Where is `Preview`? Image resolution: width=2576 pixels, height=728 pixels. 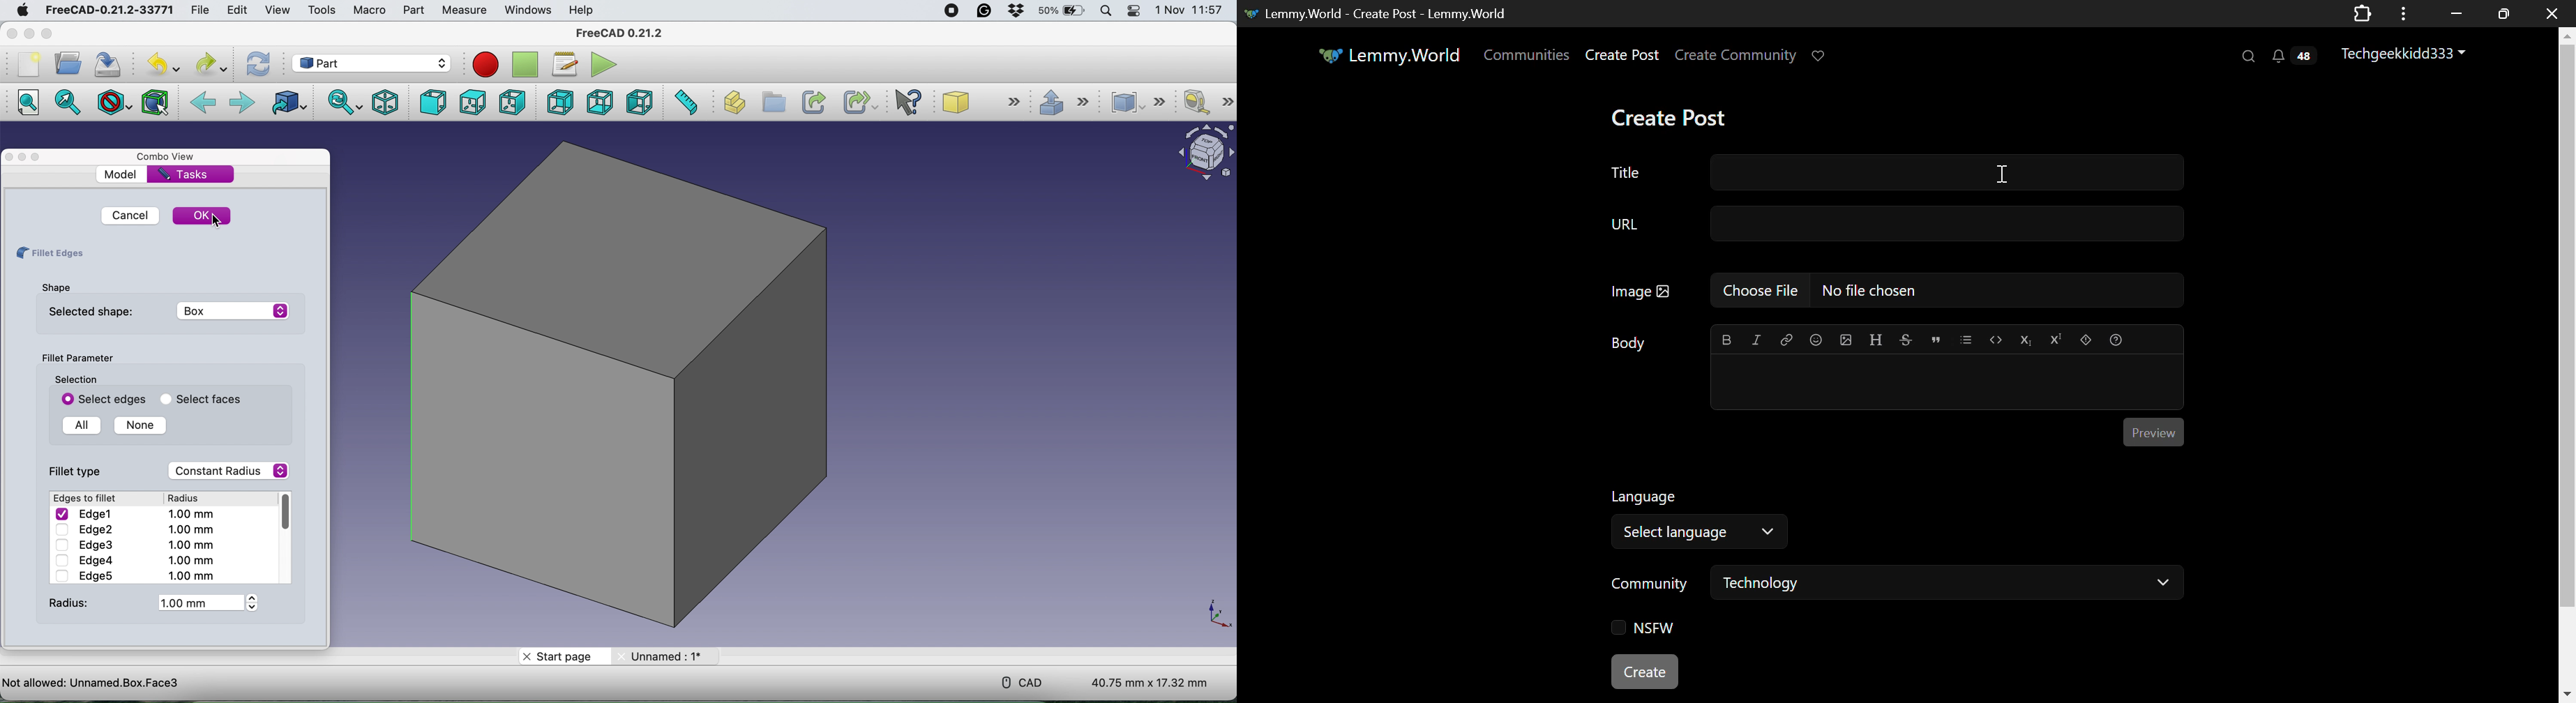 Preview is located at coordinates (2153, 433).